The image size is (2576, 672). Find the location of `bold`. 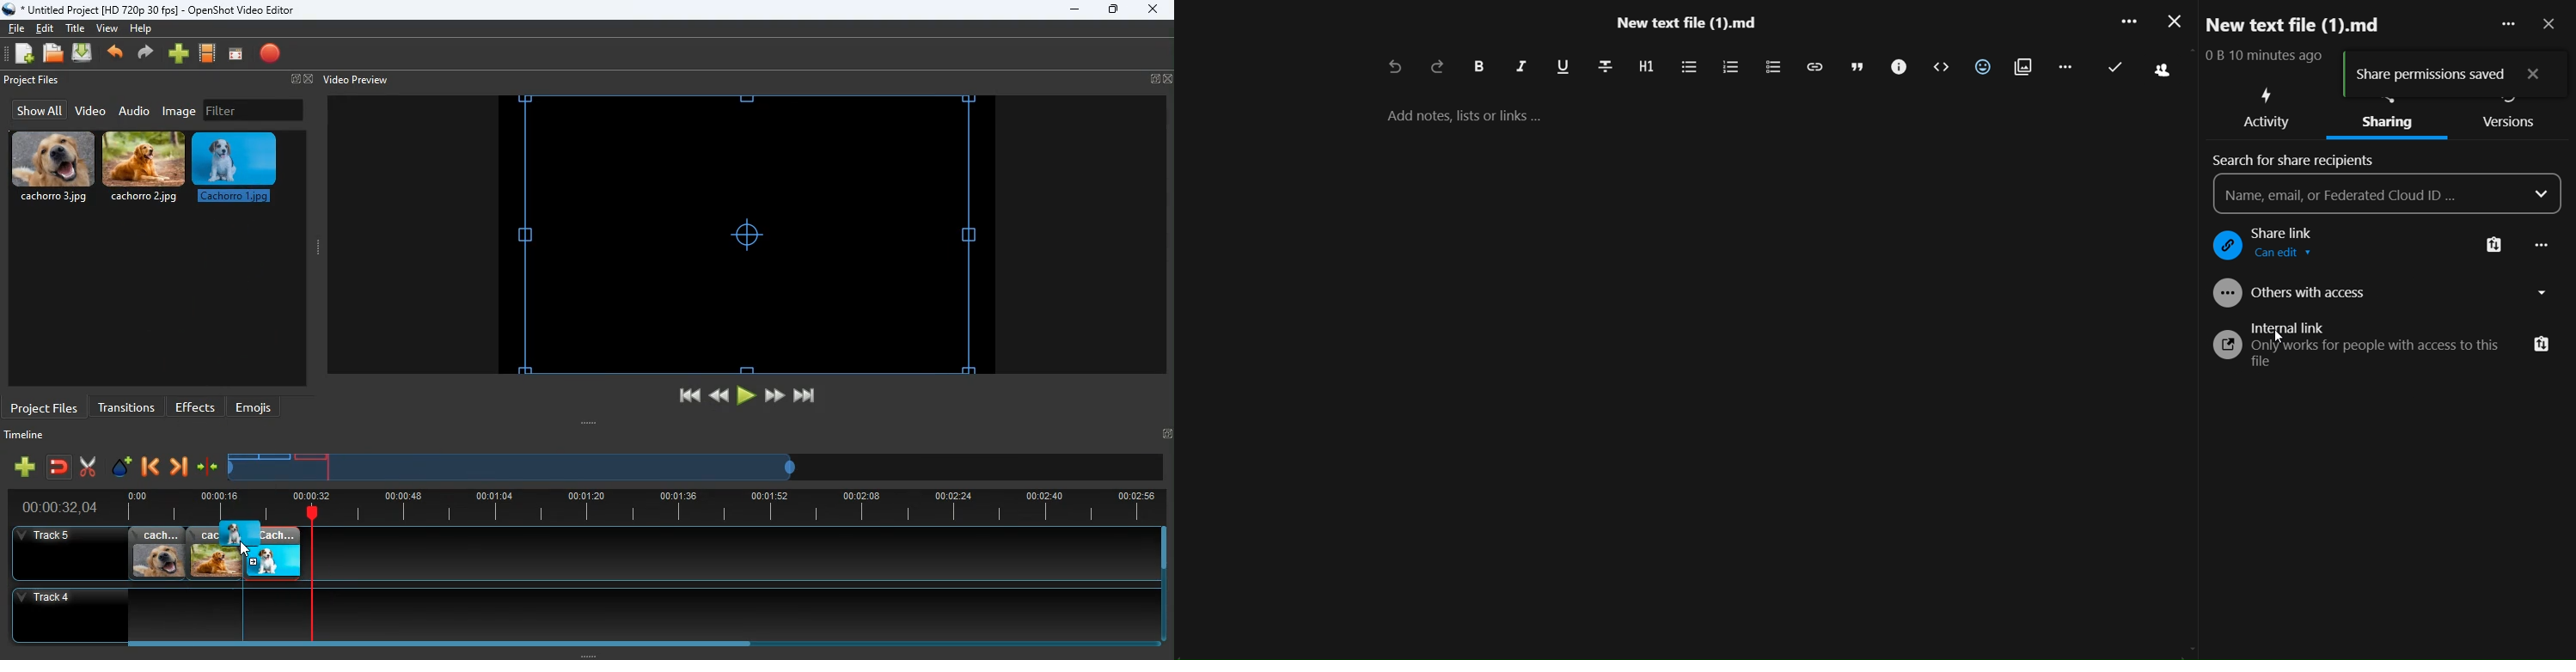

bold is located at coordinates (1478, 67).